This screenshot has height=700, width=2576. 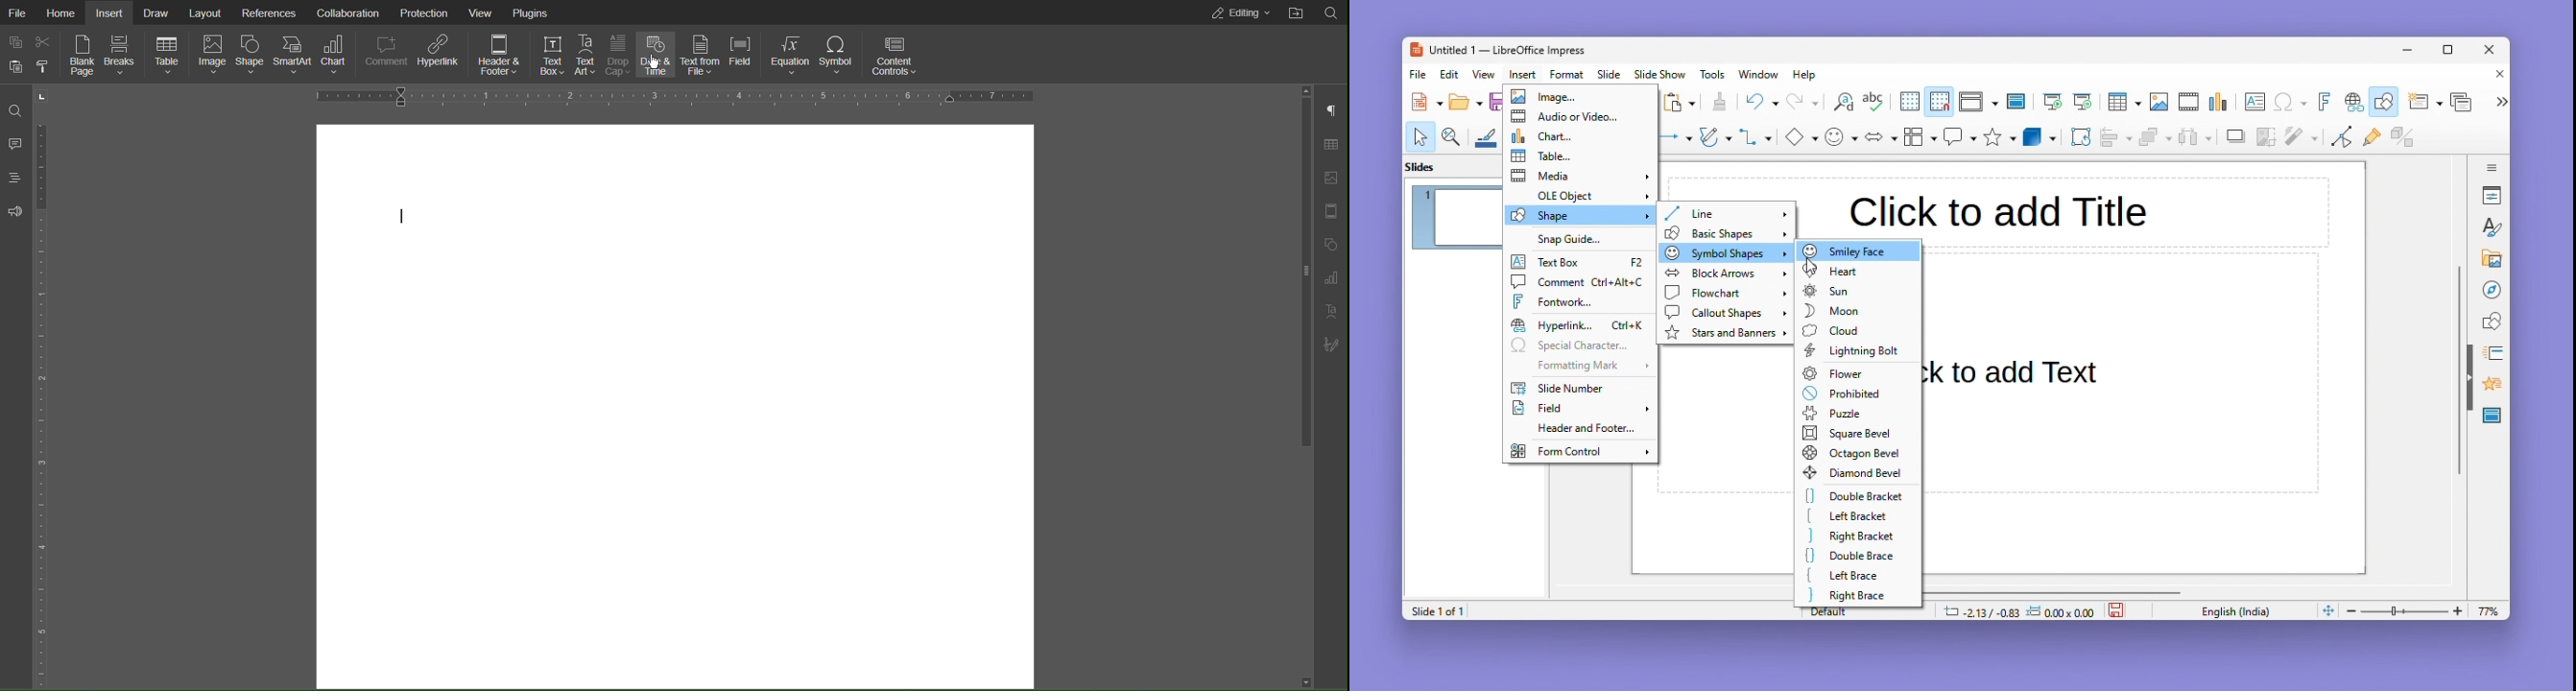 I want to click on Slides, so click(x=1430, y=166).